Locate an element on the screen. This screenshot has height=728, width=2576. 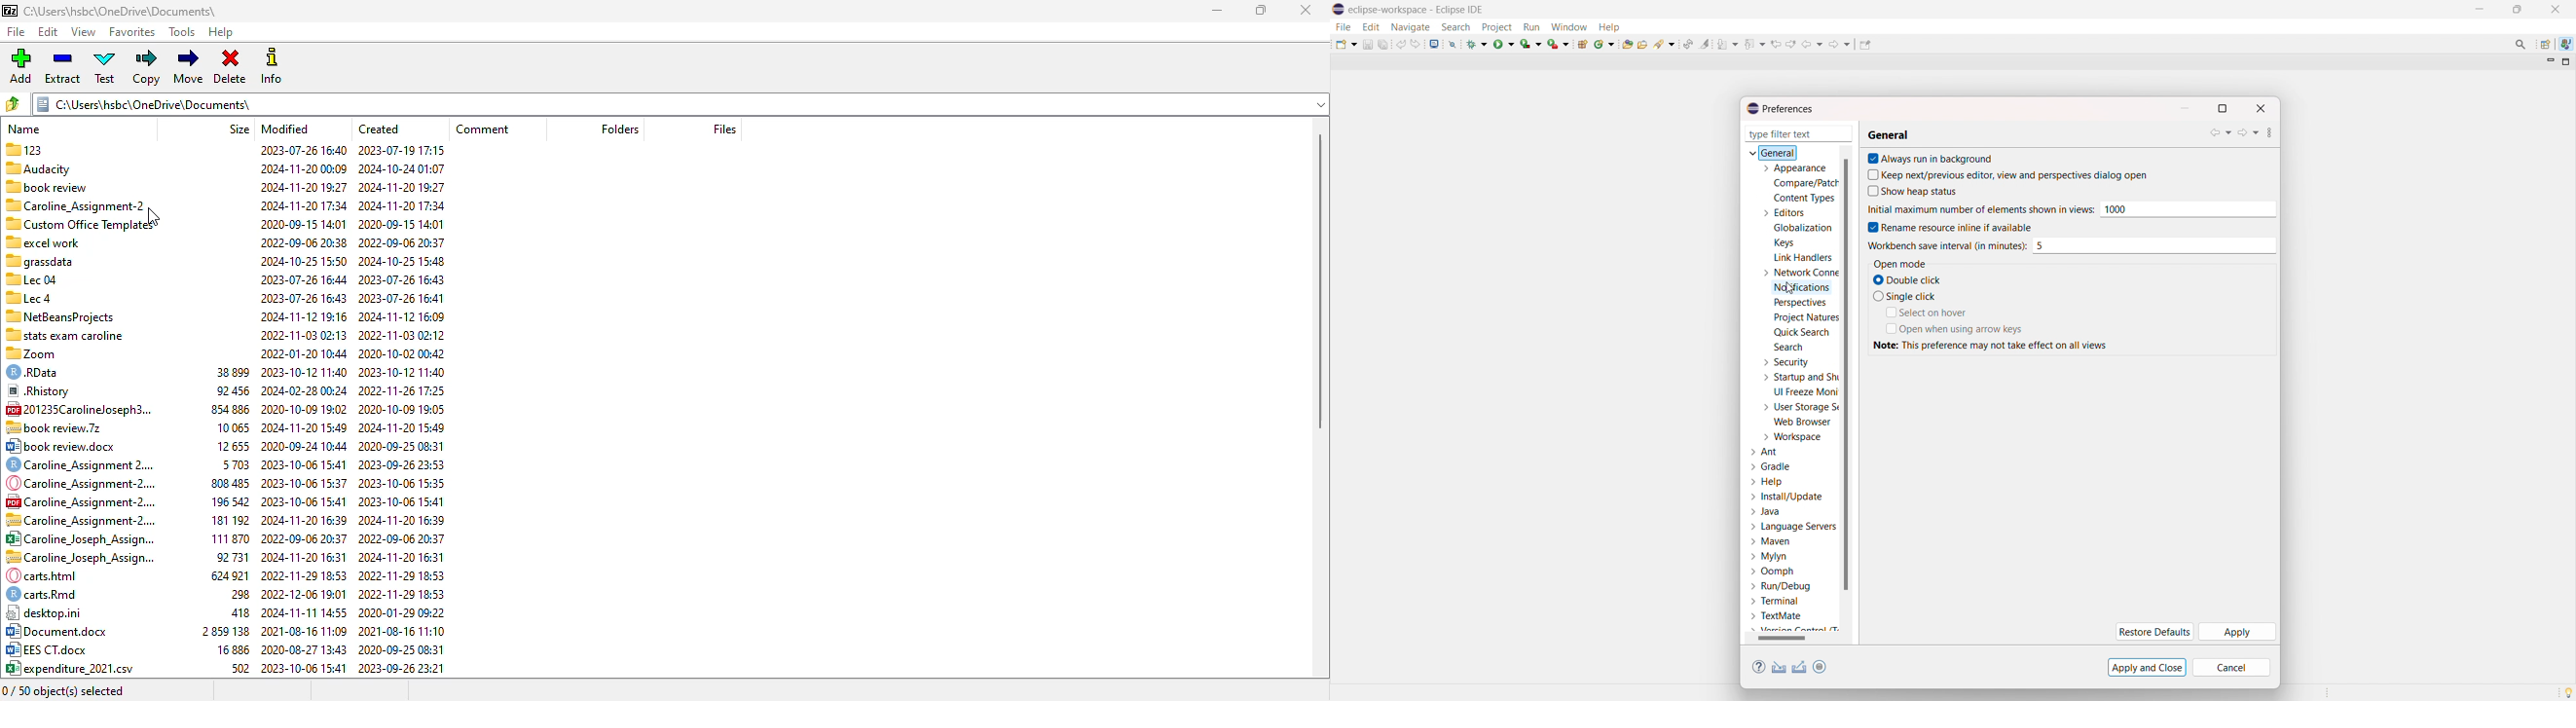
scrollbar is located at coordinates (1791, 638).